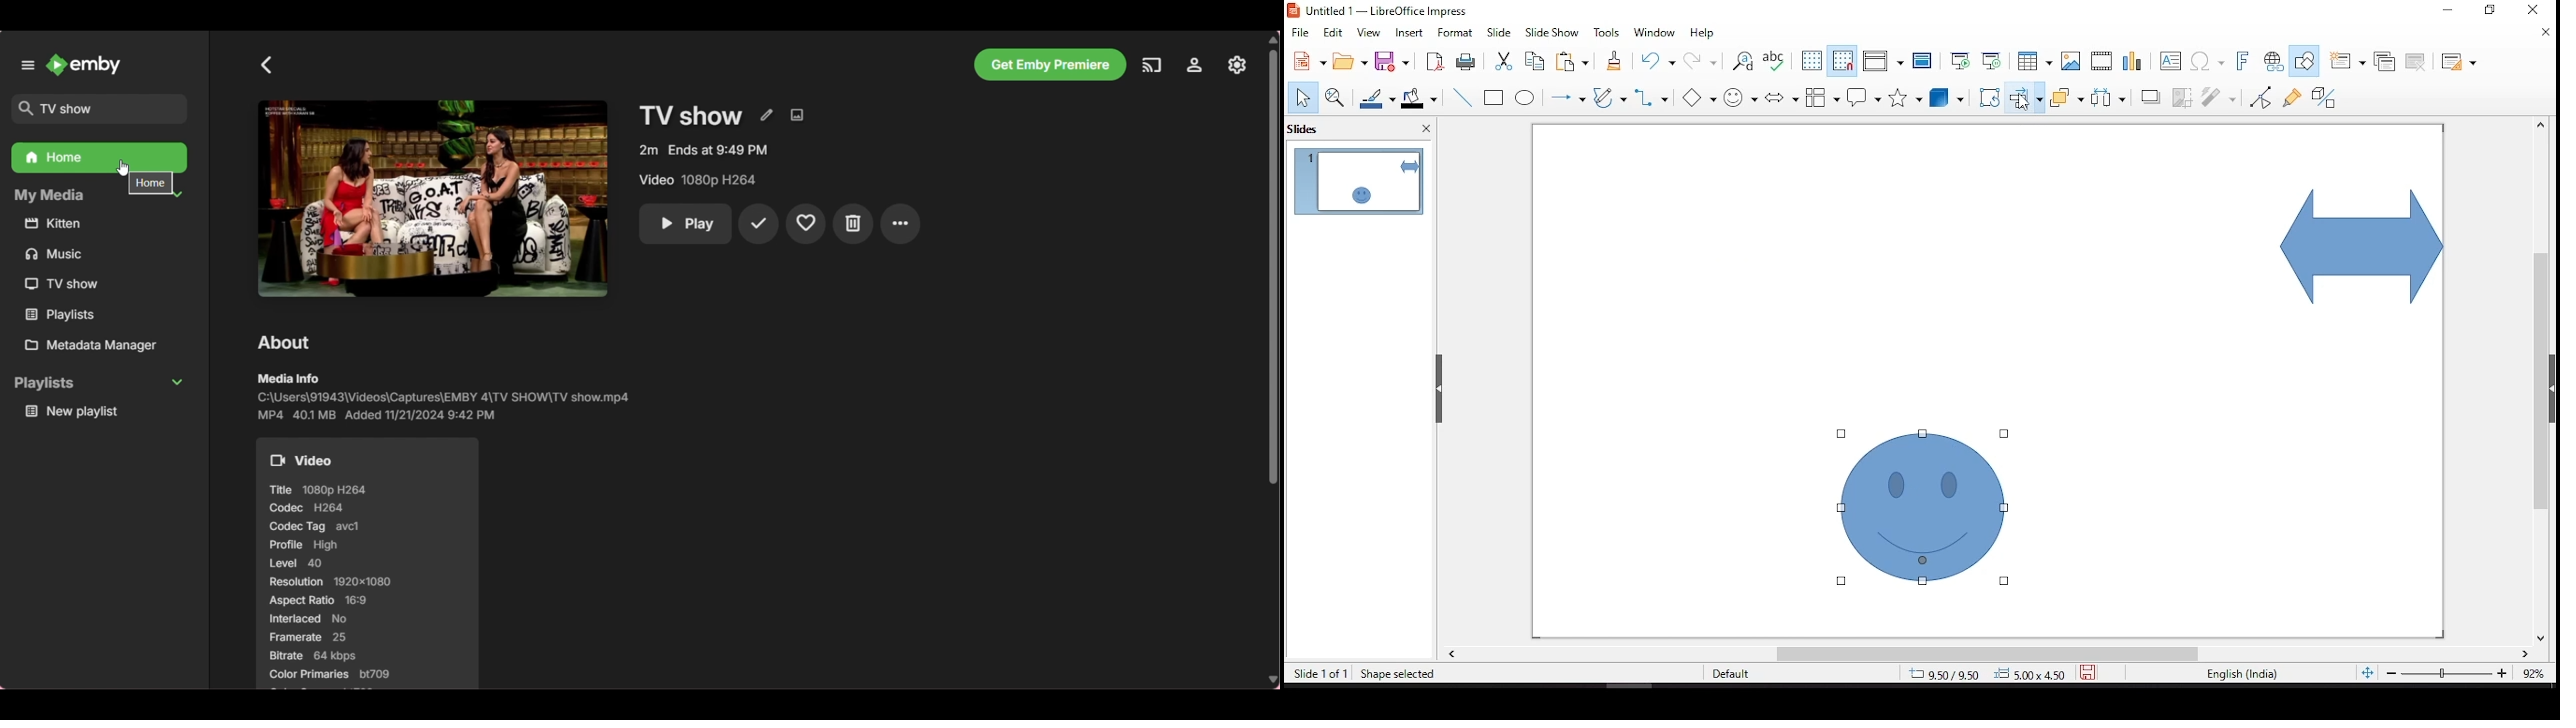 This screenshot has width=2576, height=728. I want to click on slide show, so click(1555, 33).